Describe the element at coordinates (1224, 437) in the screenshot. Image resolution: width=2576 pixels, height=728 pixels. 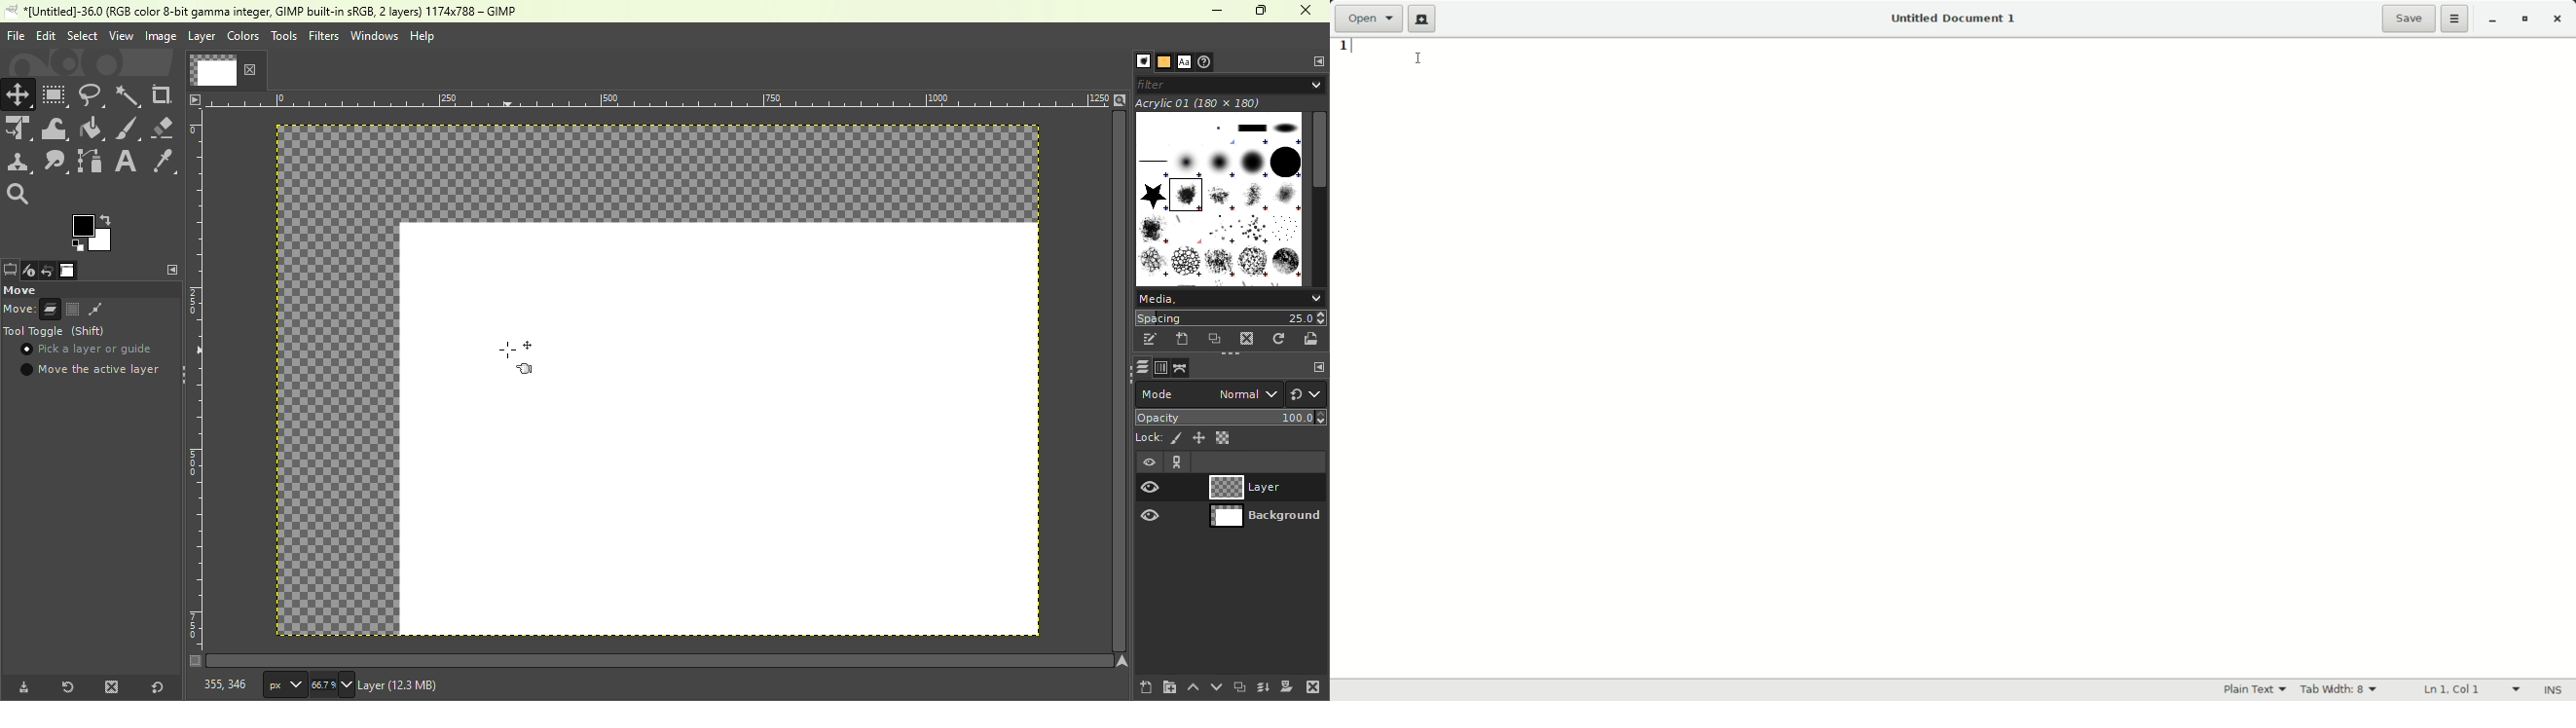
I see `Lock alpha channel` at that location.